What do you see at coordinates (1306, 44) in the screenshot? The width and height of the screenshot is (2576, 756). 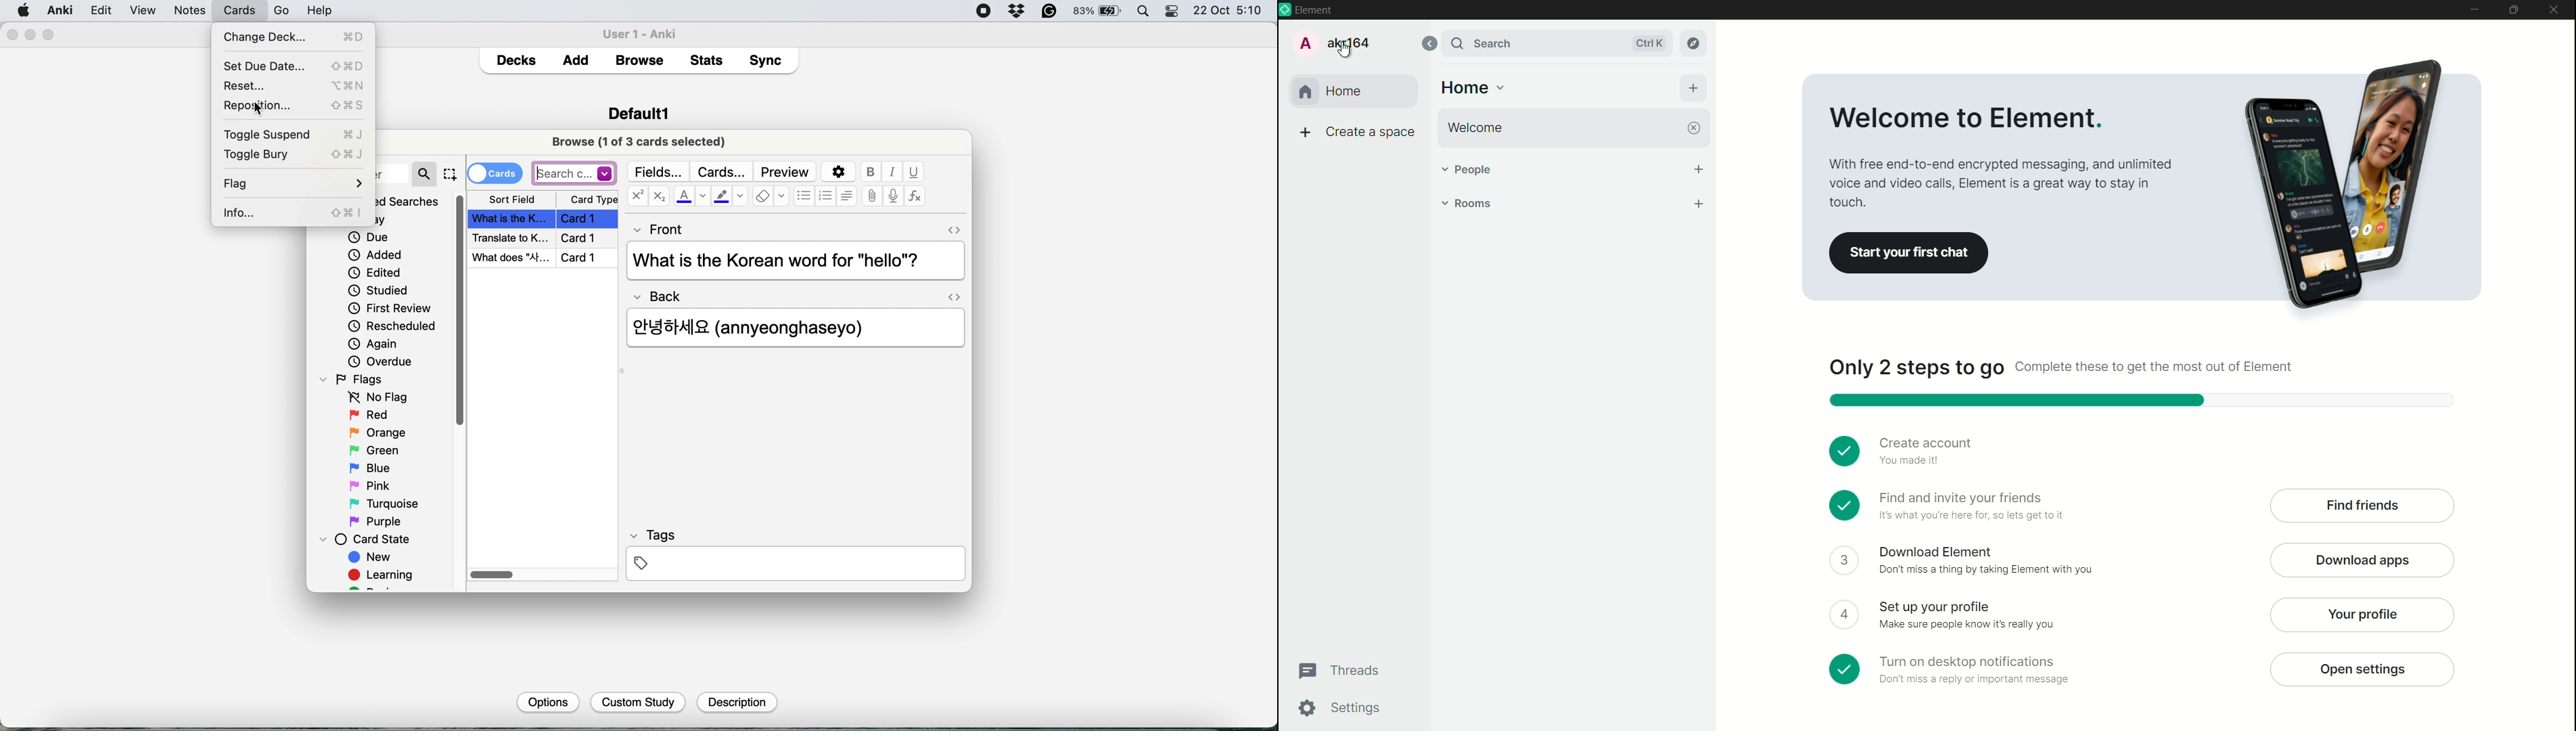 I see `profile icon` at bounding box center [1306, 44].